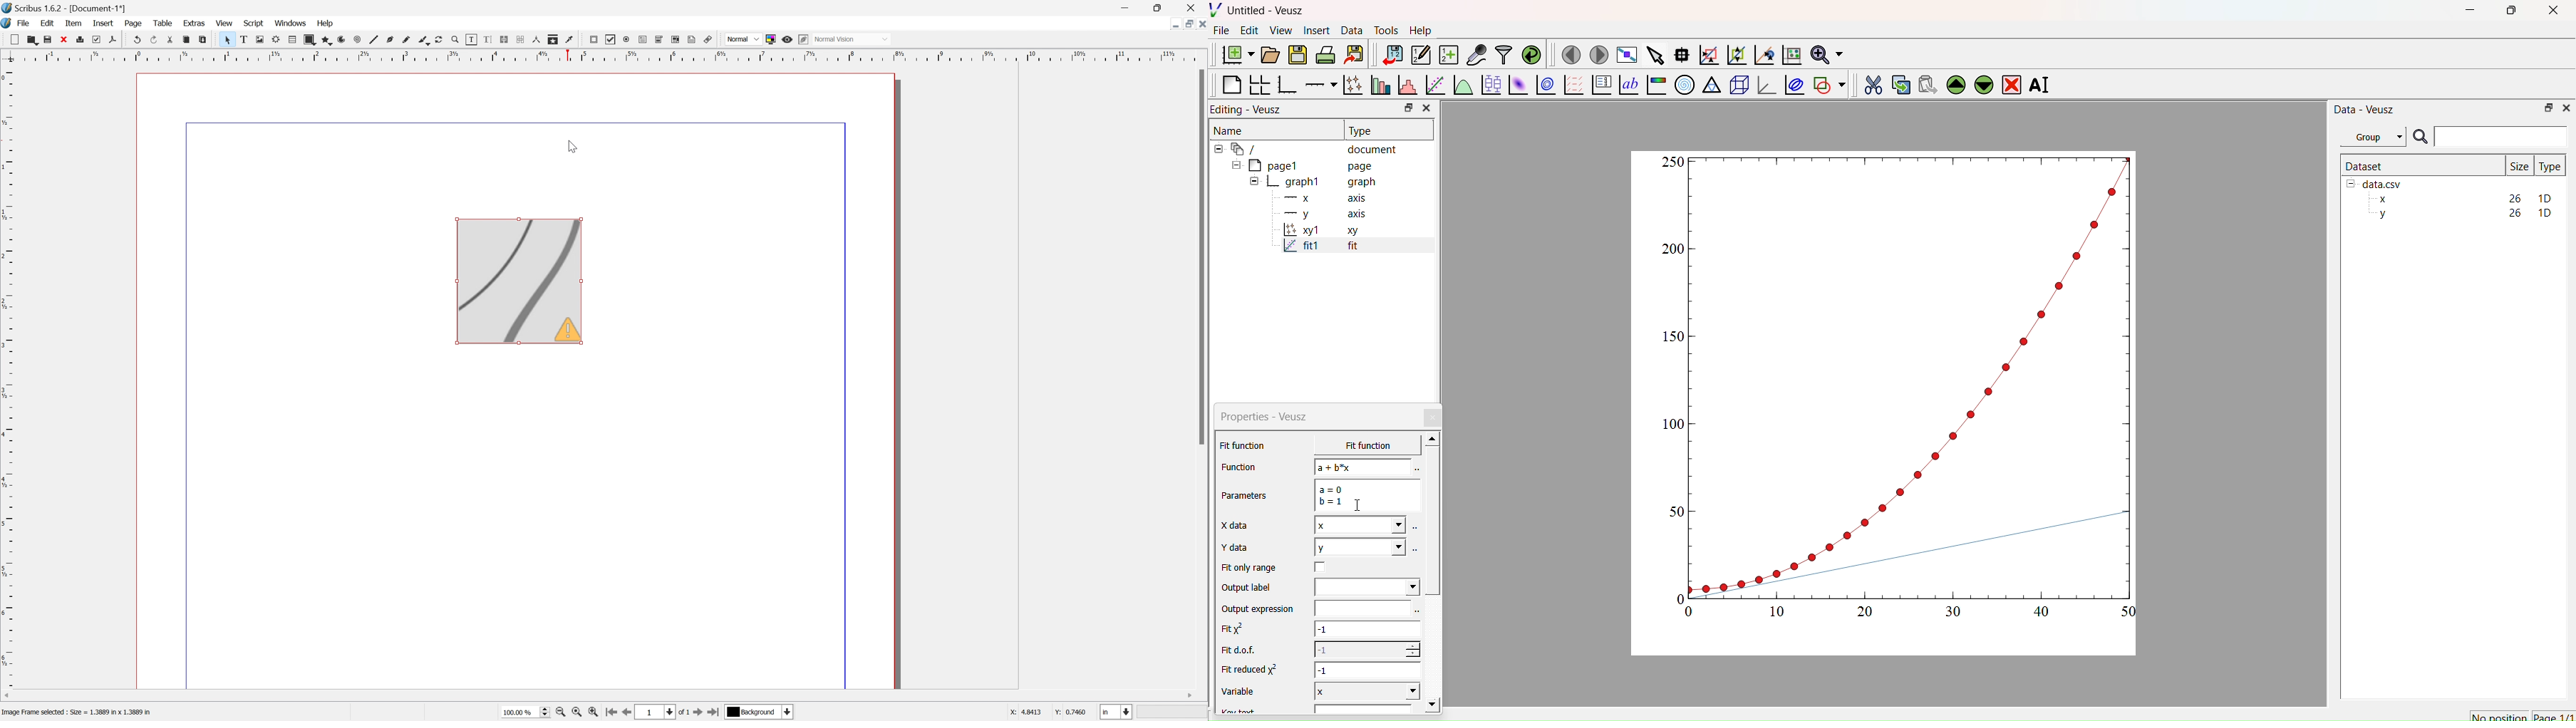 The height and width of the screenshot is (728, 2576). What do you see at coordinates (248, 39) in the screenshot?
I see `Text frame` at bounding box center [248, 39].